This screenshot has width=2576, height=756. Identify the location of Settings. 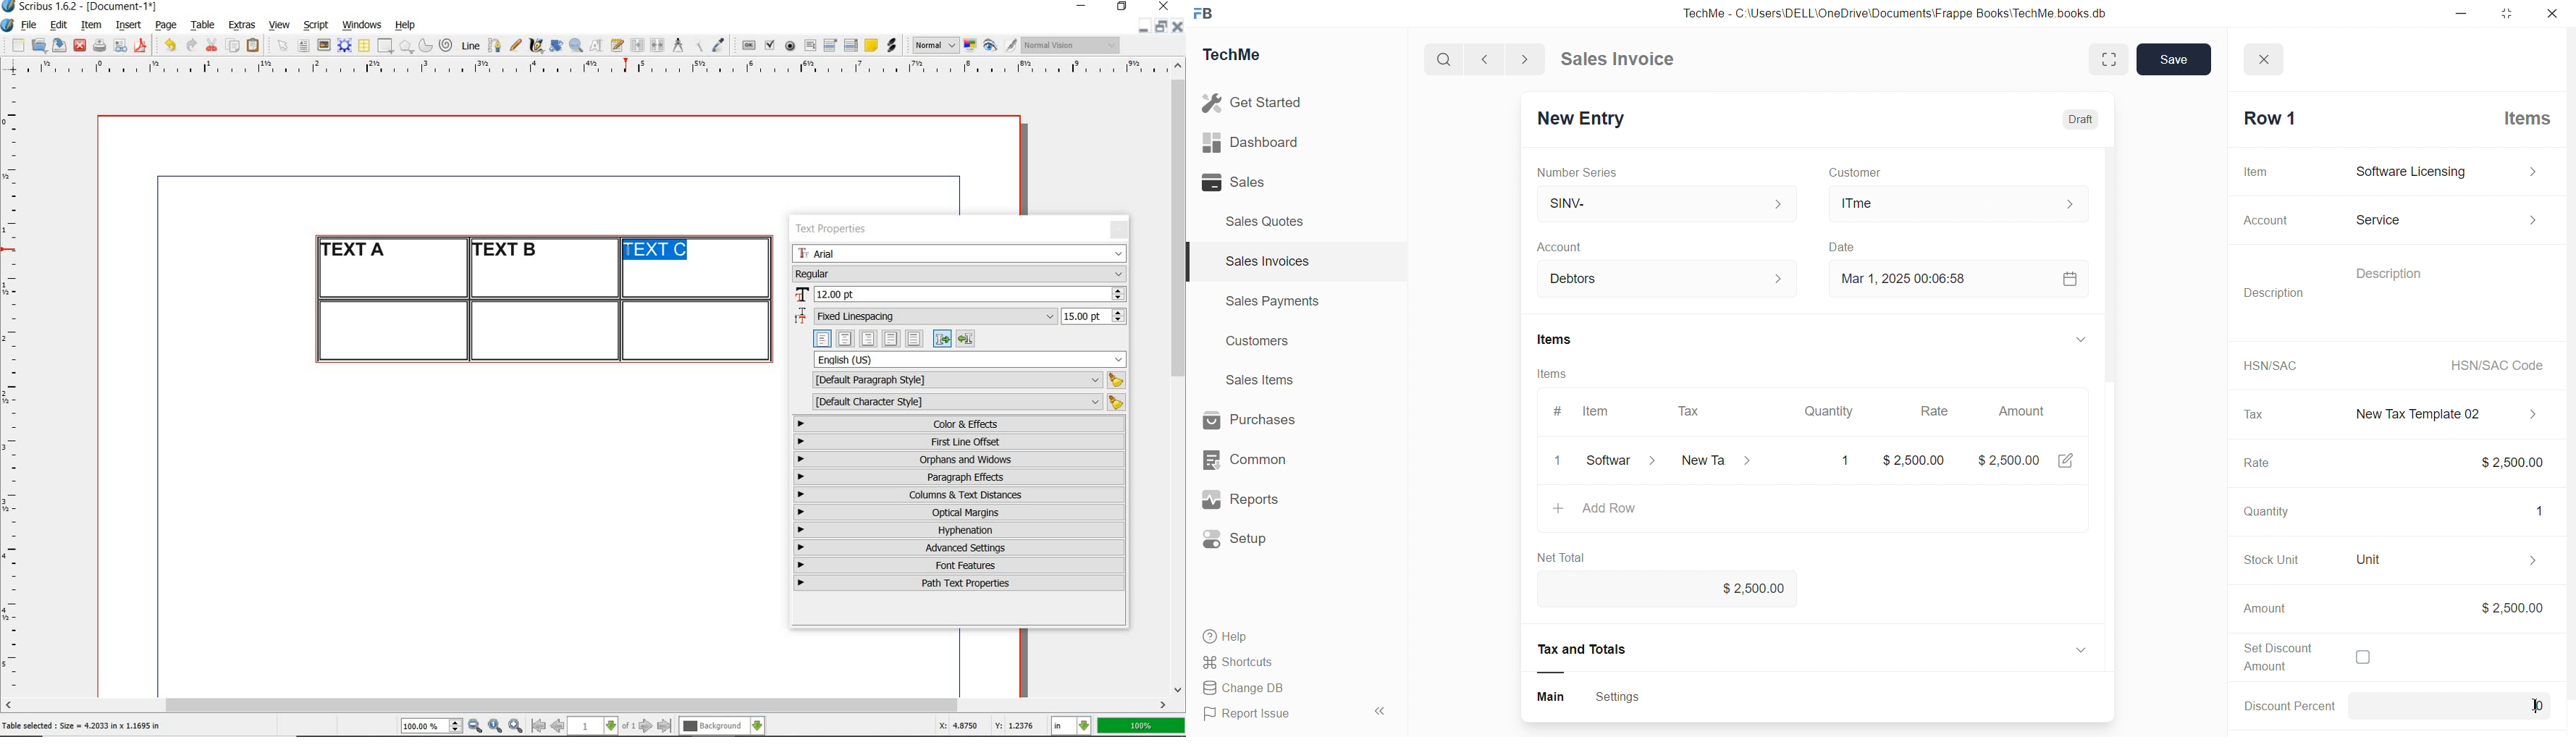
(1624, 696).